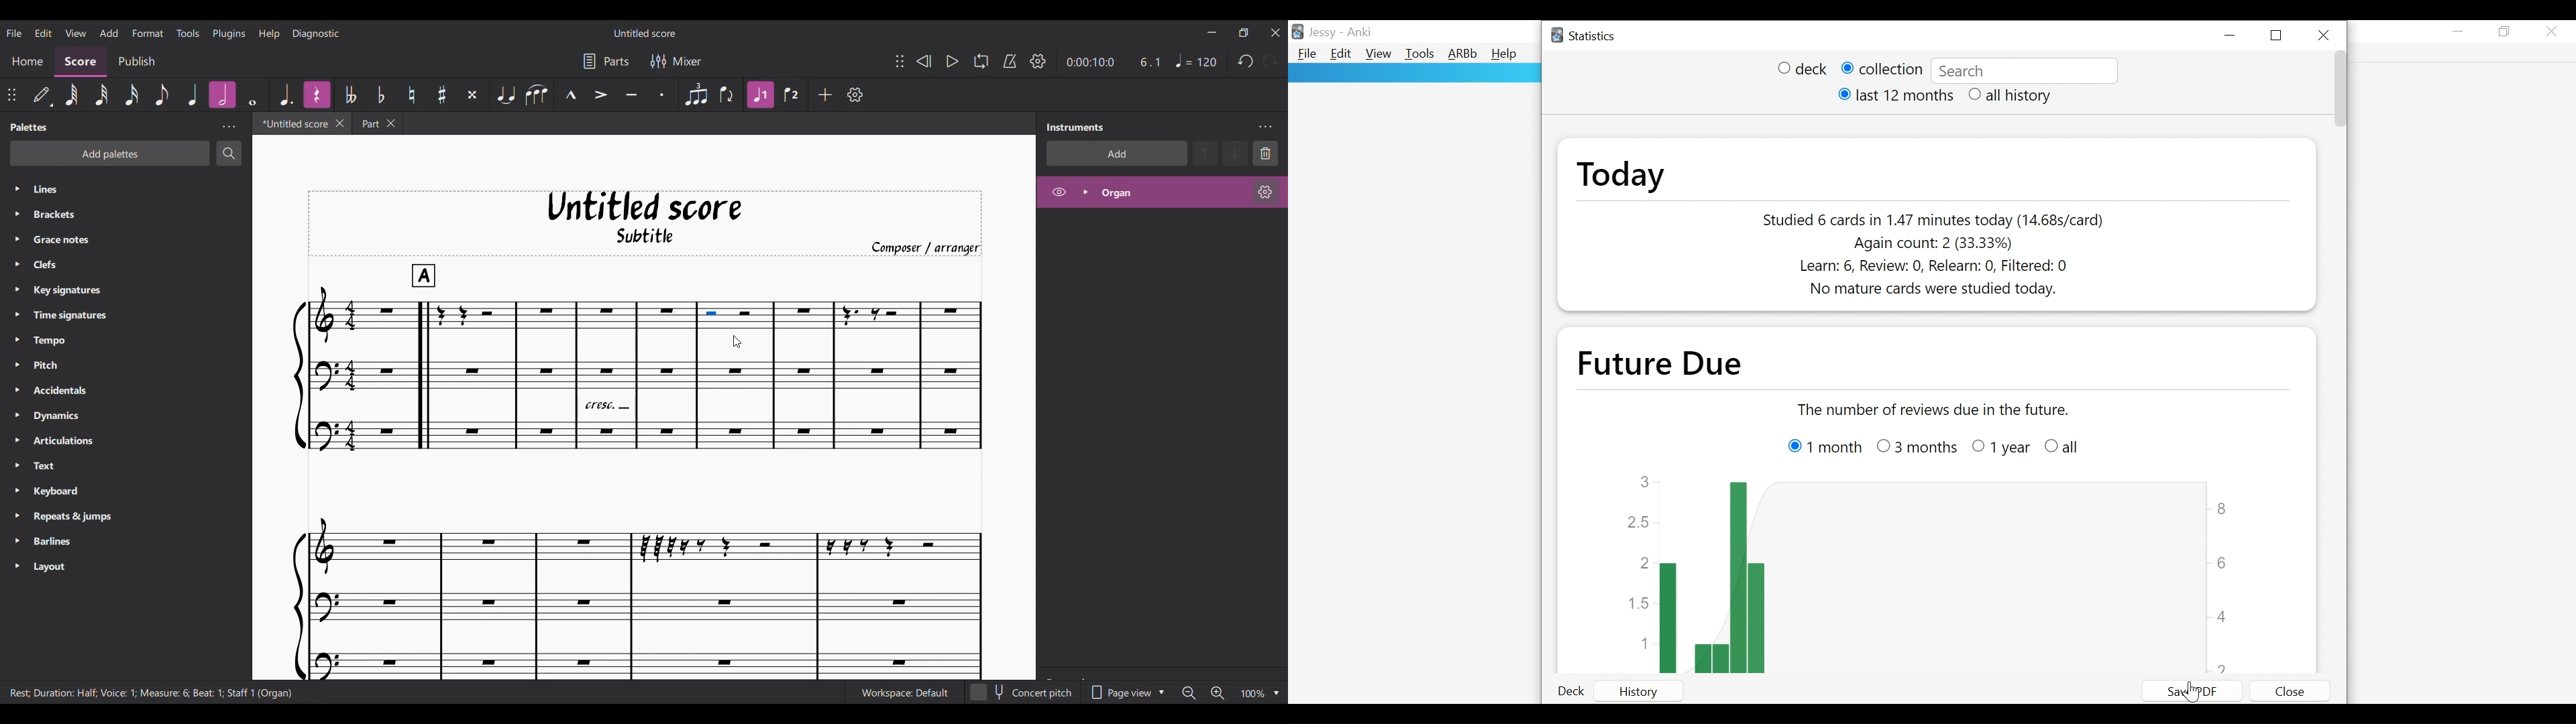 The image size is (2576, 728). I want to click on Toggle sharp, so click(442, 95).